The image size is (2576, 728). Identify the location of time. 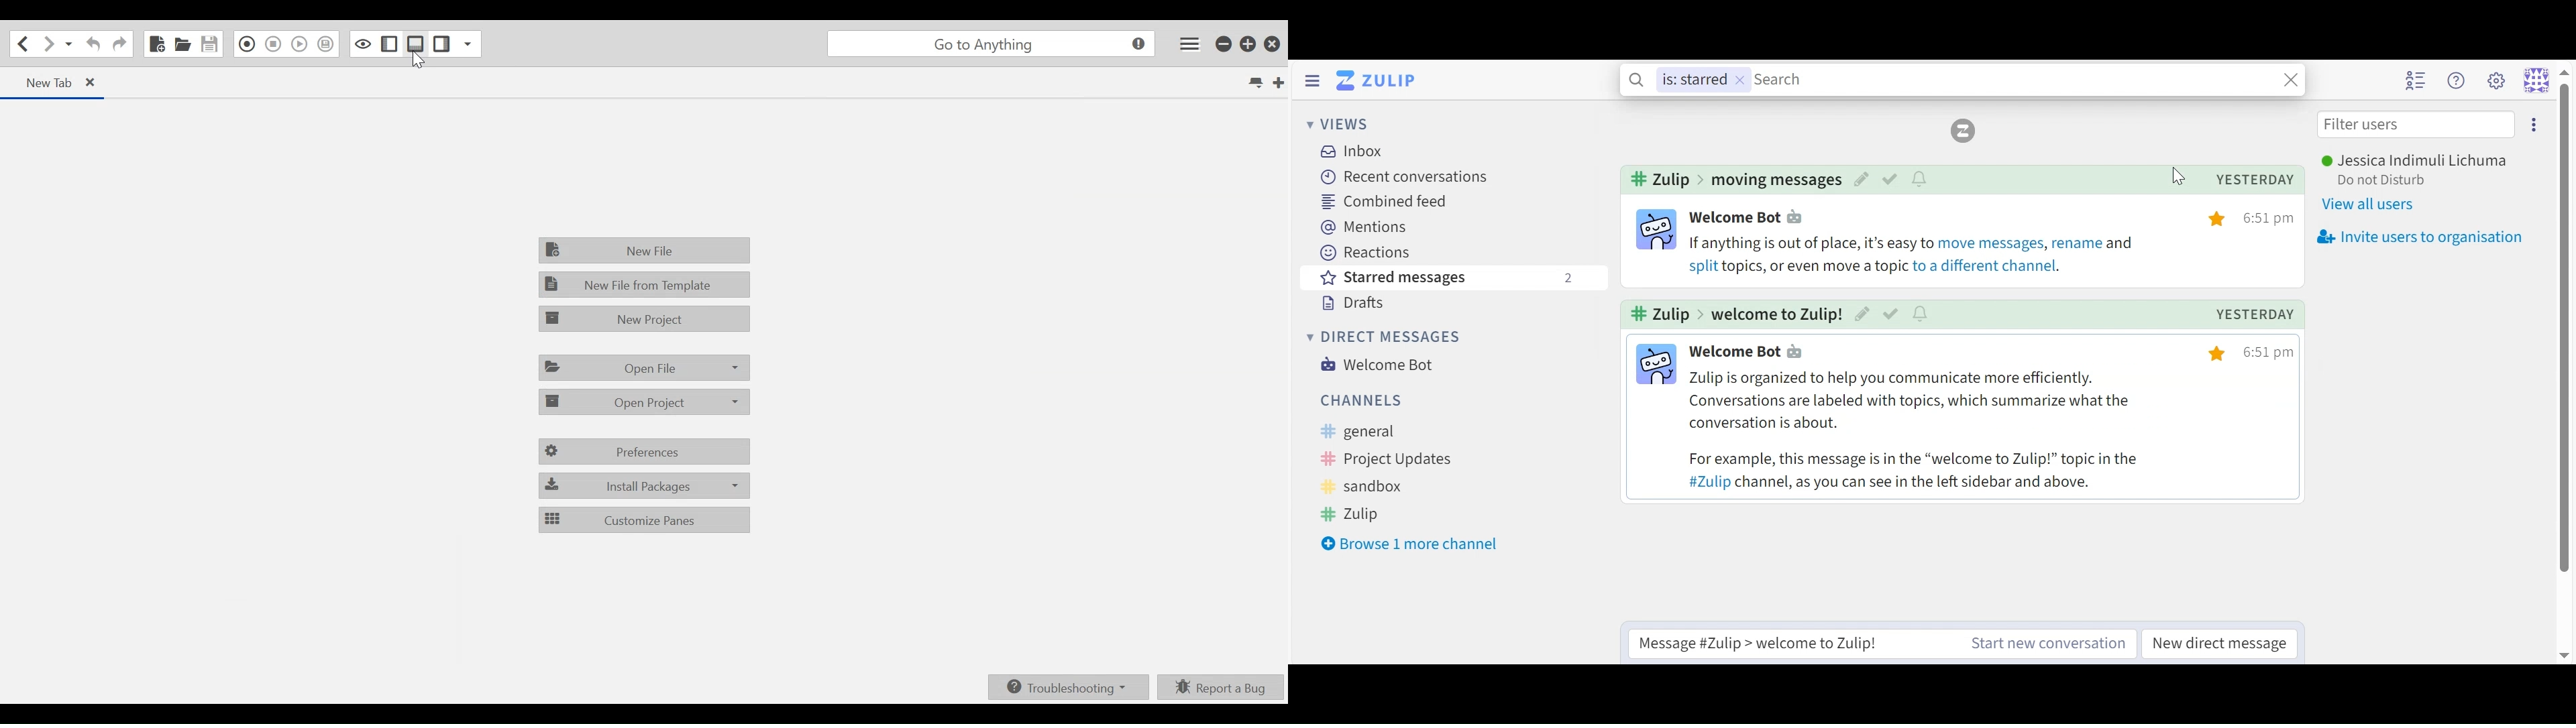
(2269, 219).